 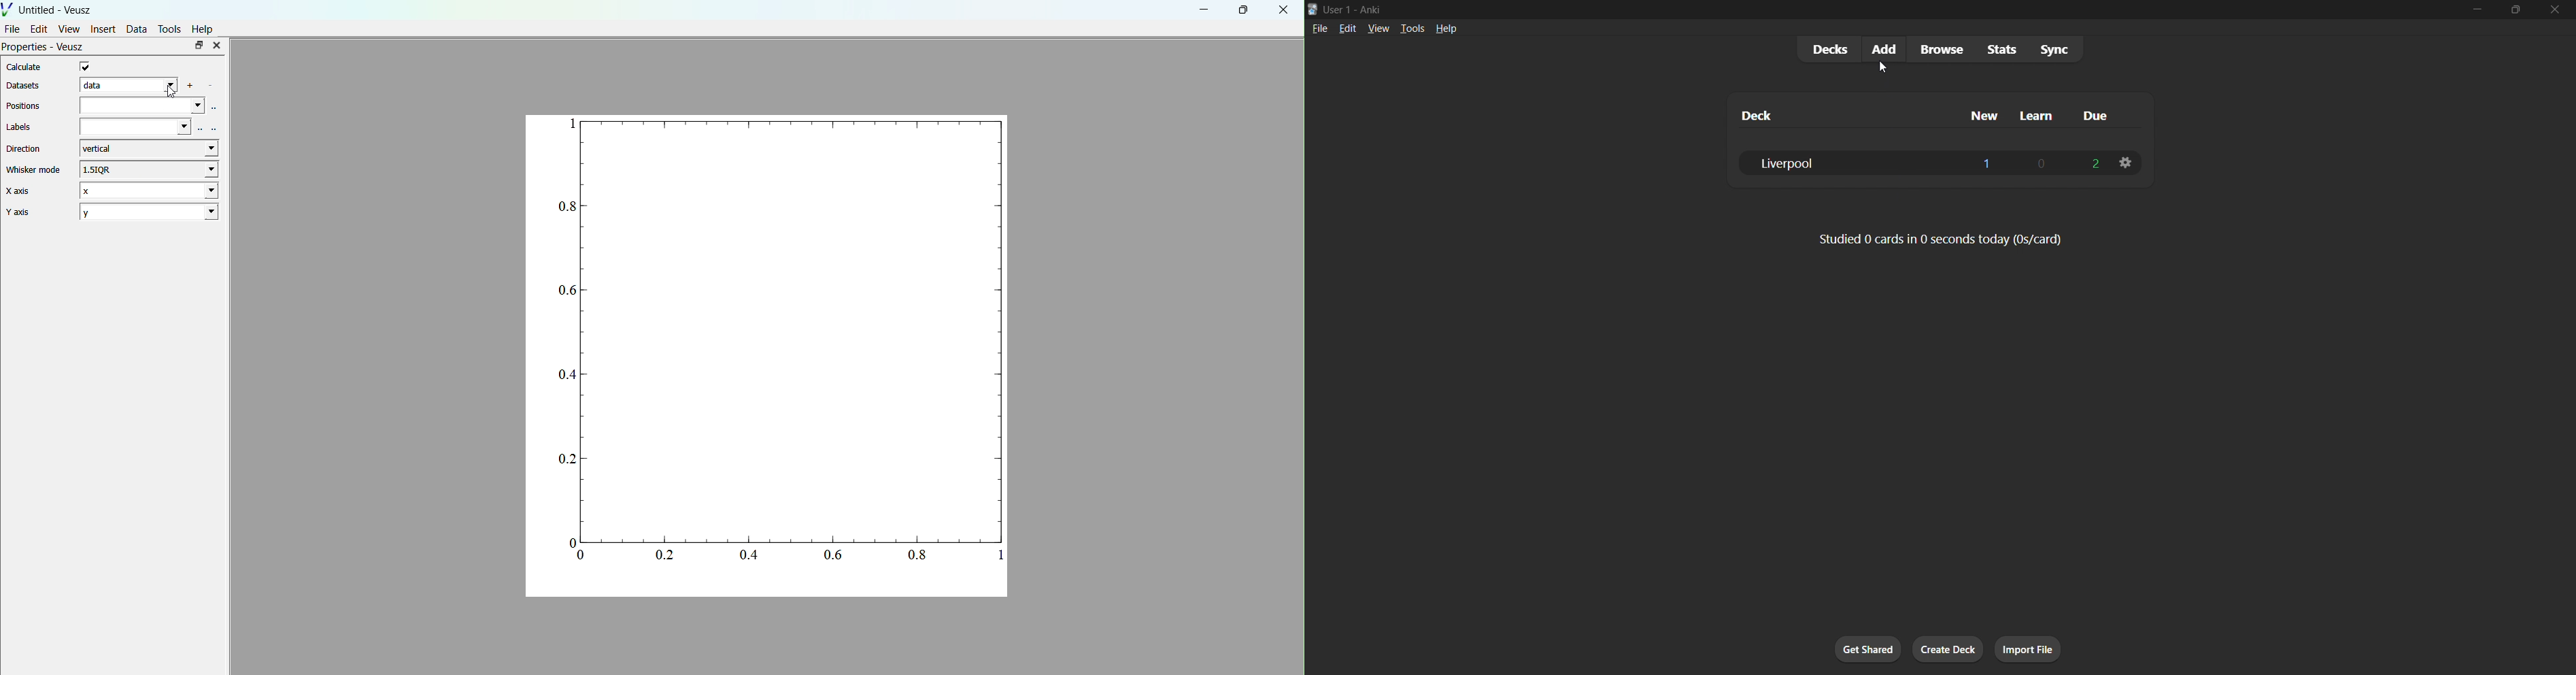 What do you see at coordinates (2031, 649) in the screenshot?
I see `import file` at bounding box center [2031, 649].